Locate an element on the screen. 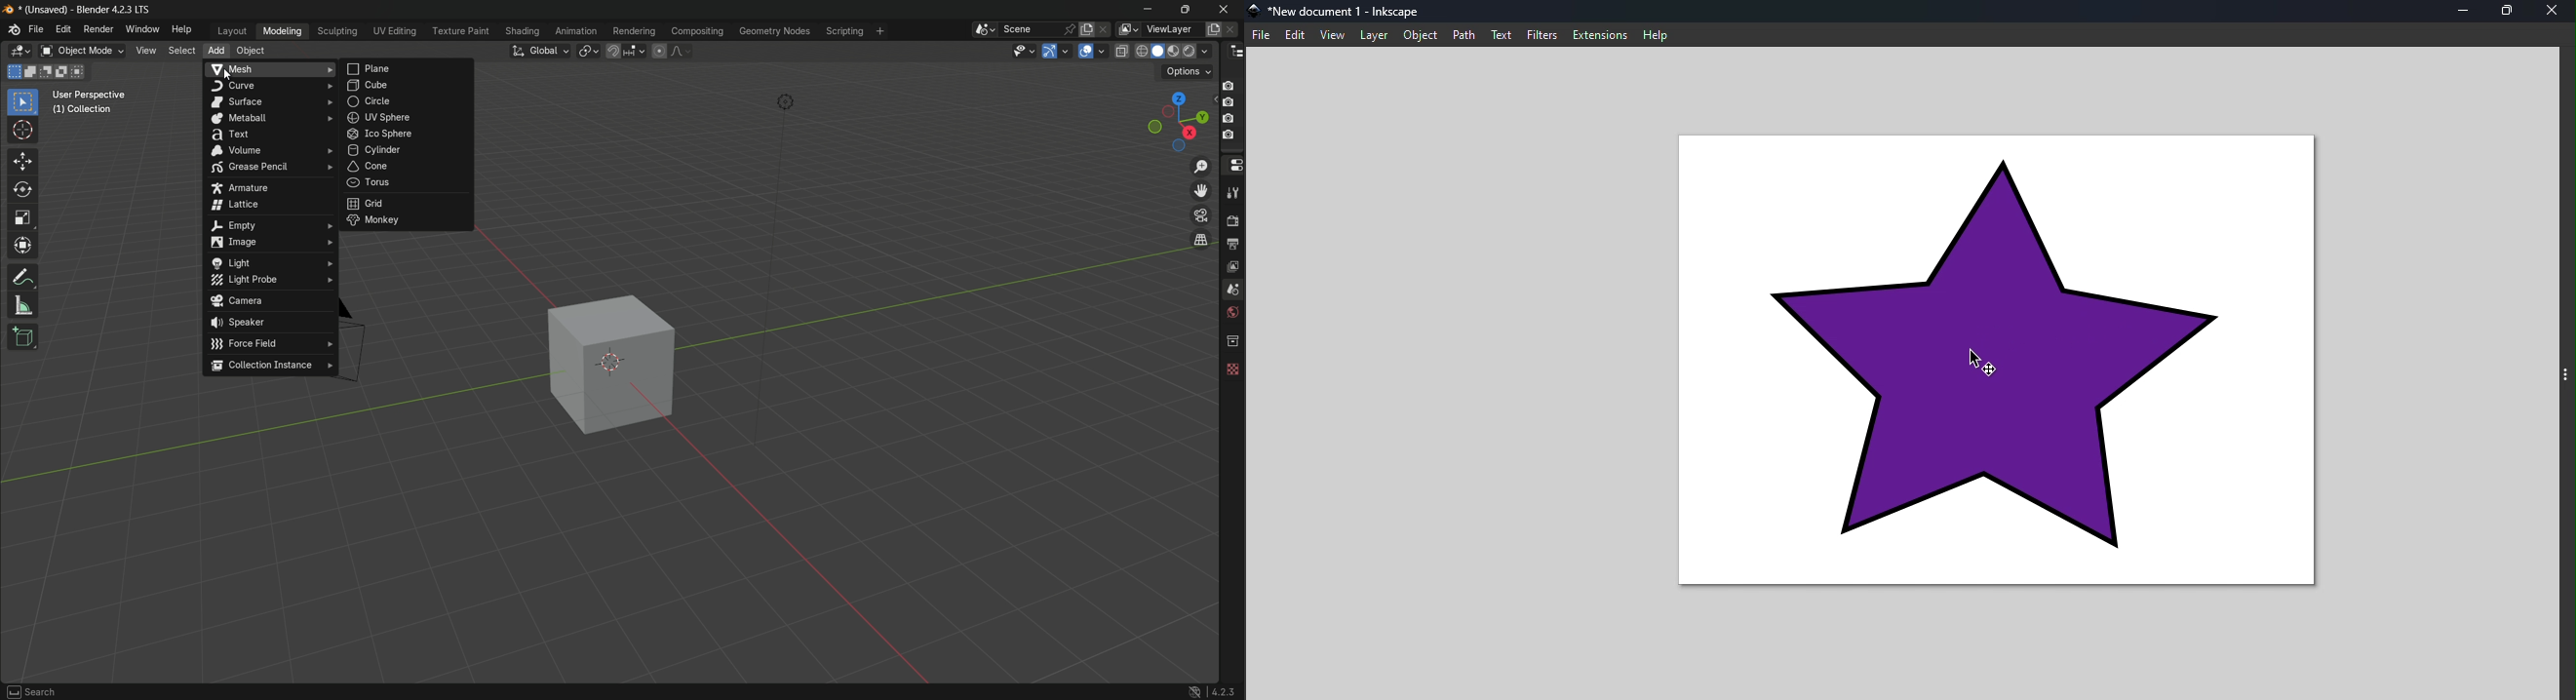 The image size is (2576, 700). Canvas is located at coordinates (1998, 366).